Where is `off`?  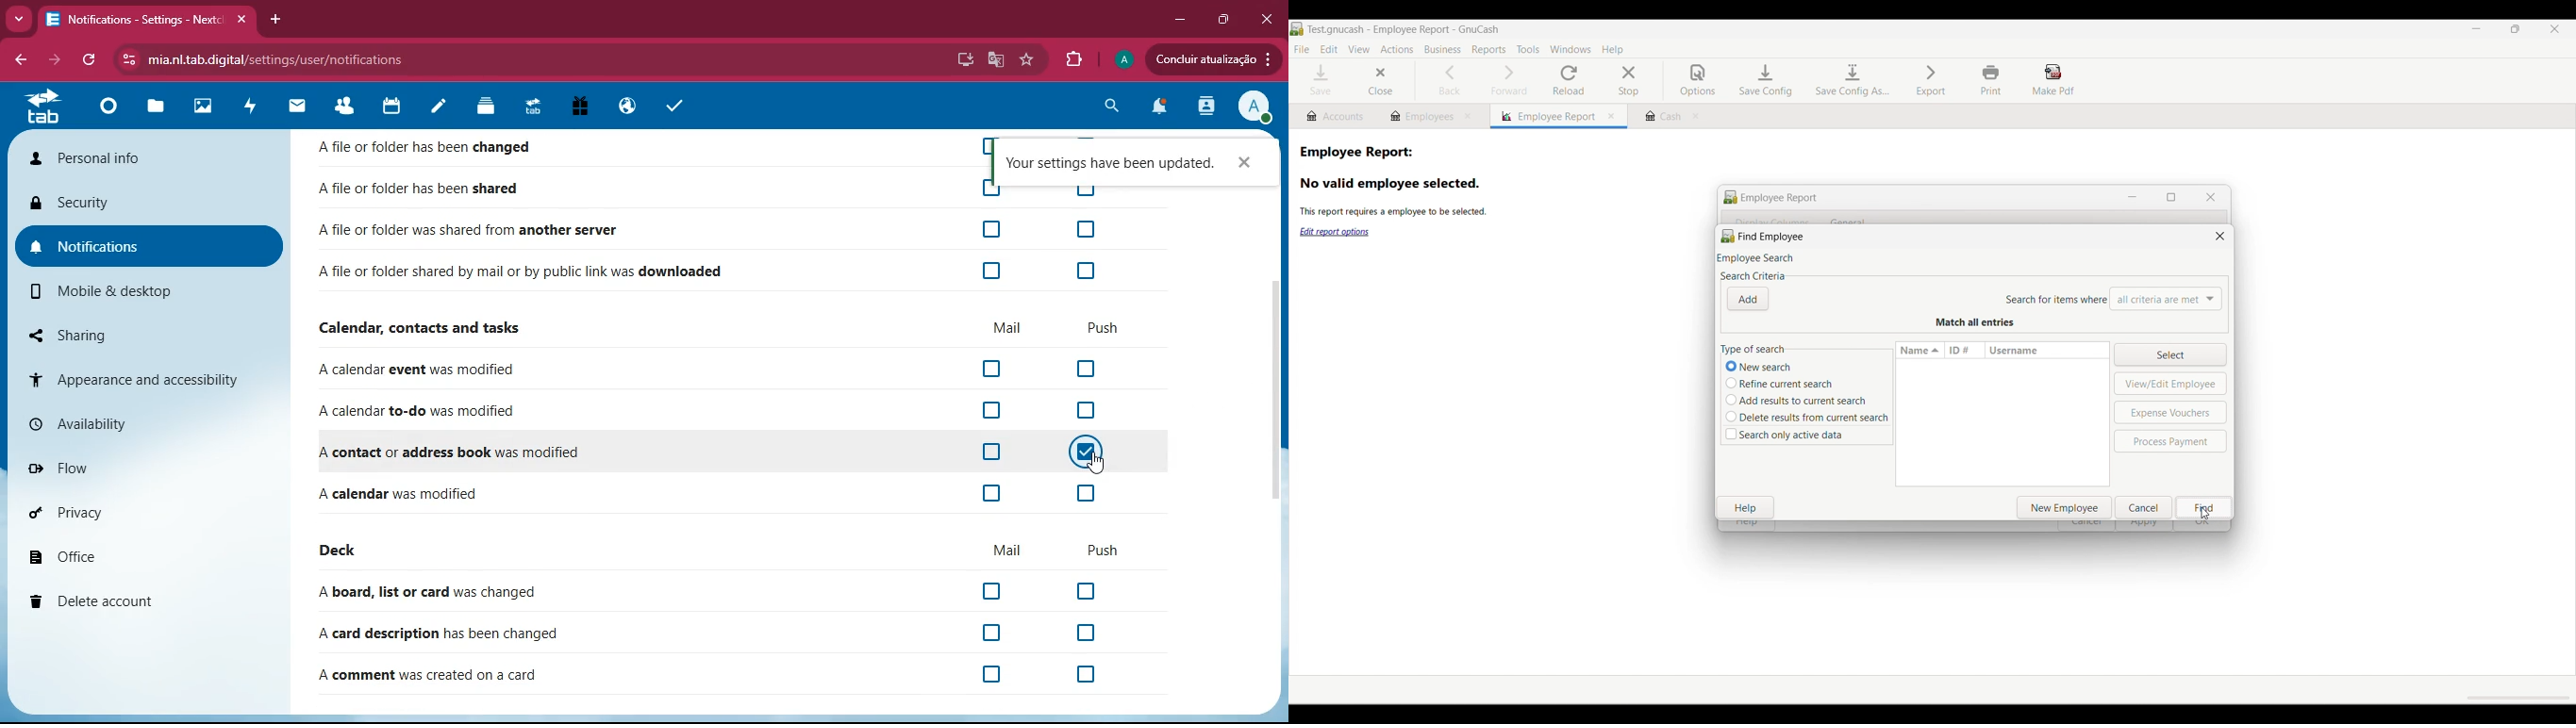
off is located at coordinates (992, 589).